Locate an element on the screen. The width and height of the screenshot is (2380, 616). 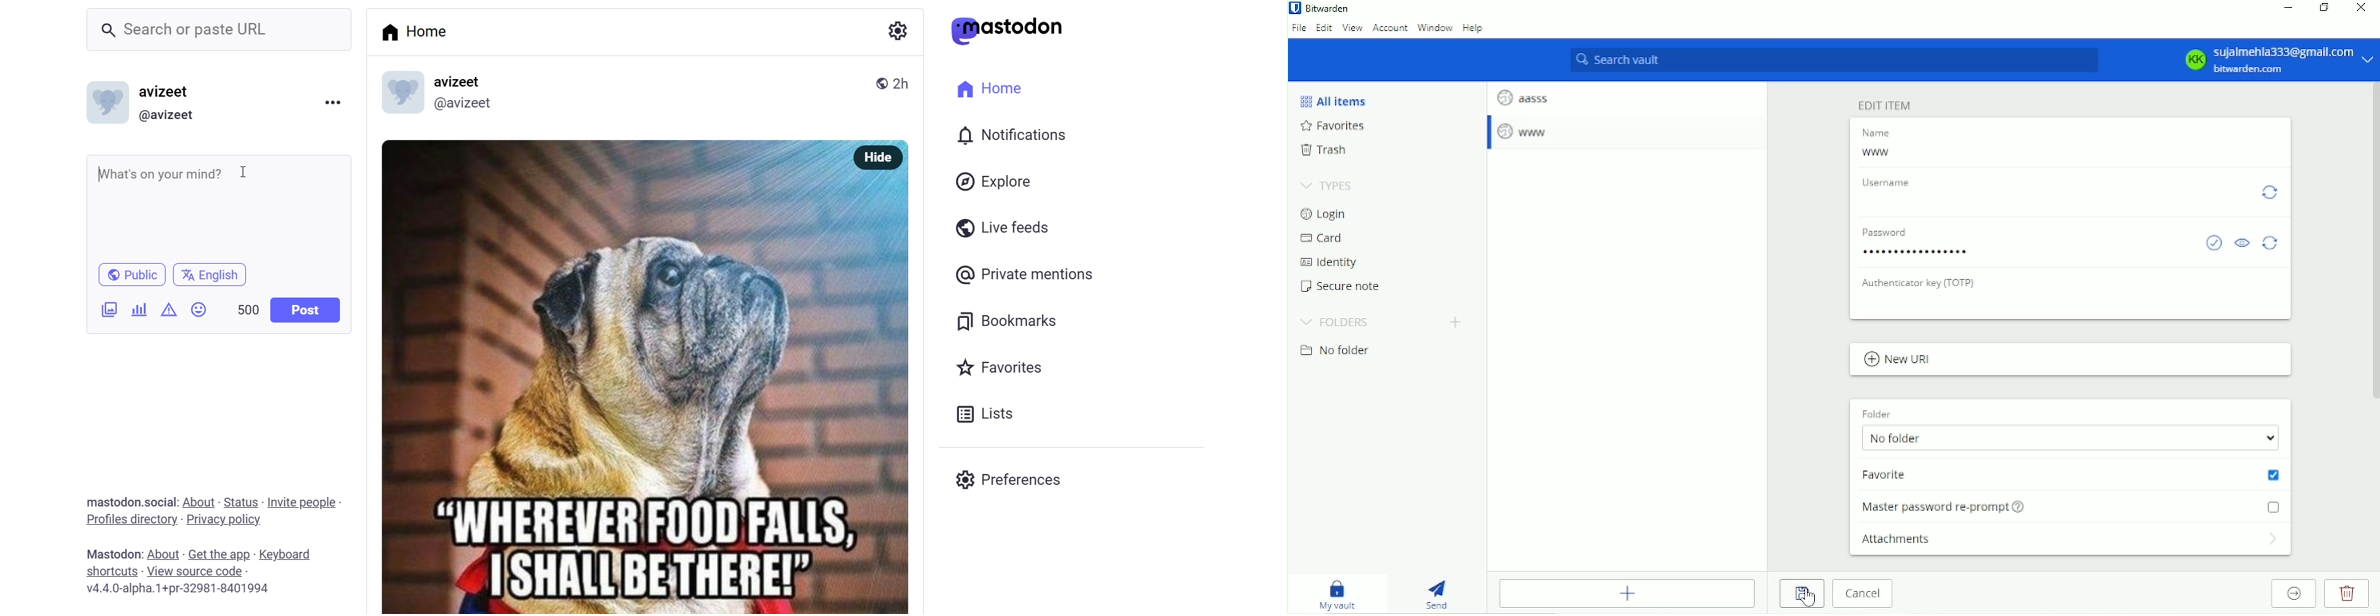
Password is located at coordinates (1918, 254).